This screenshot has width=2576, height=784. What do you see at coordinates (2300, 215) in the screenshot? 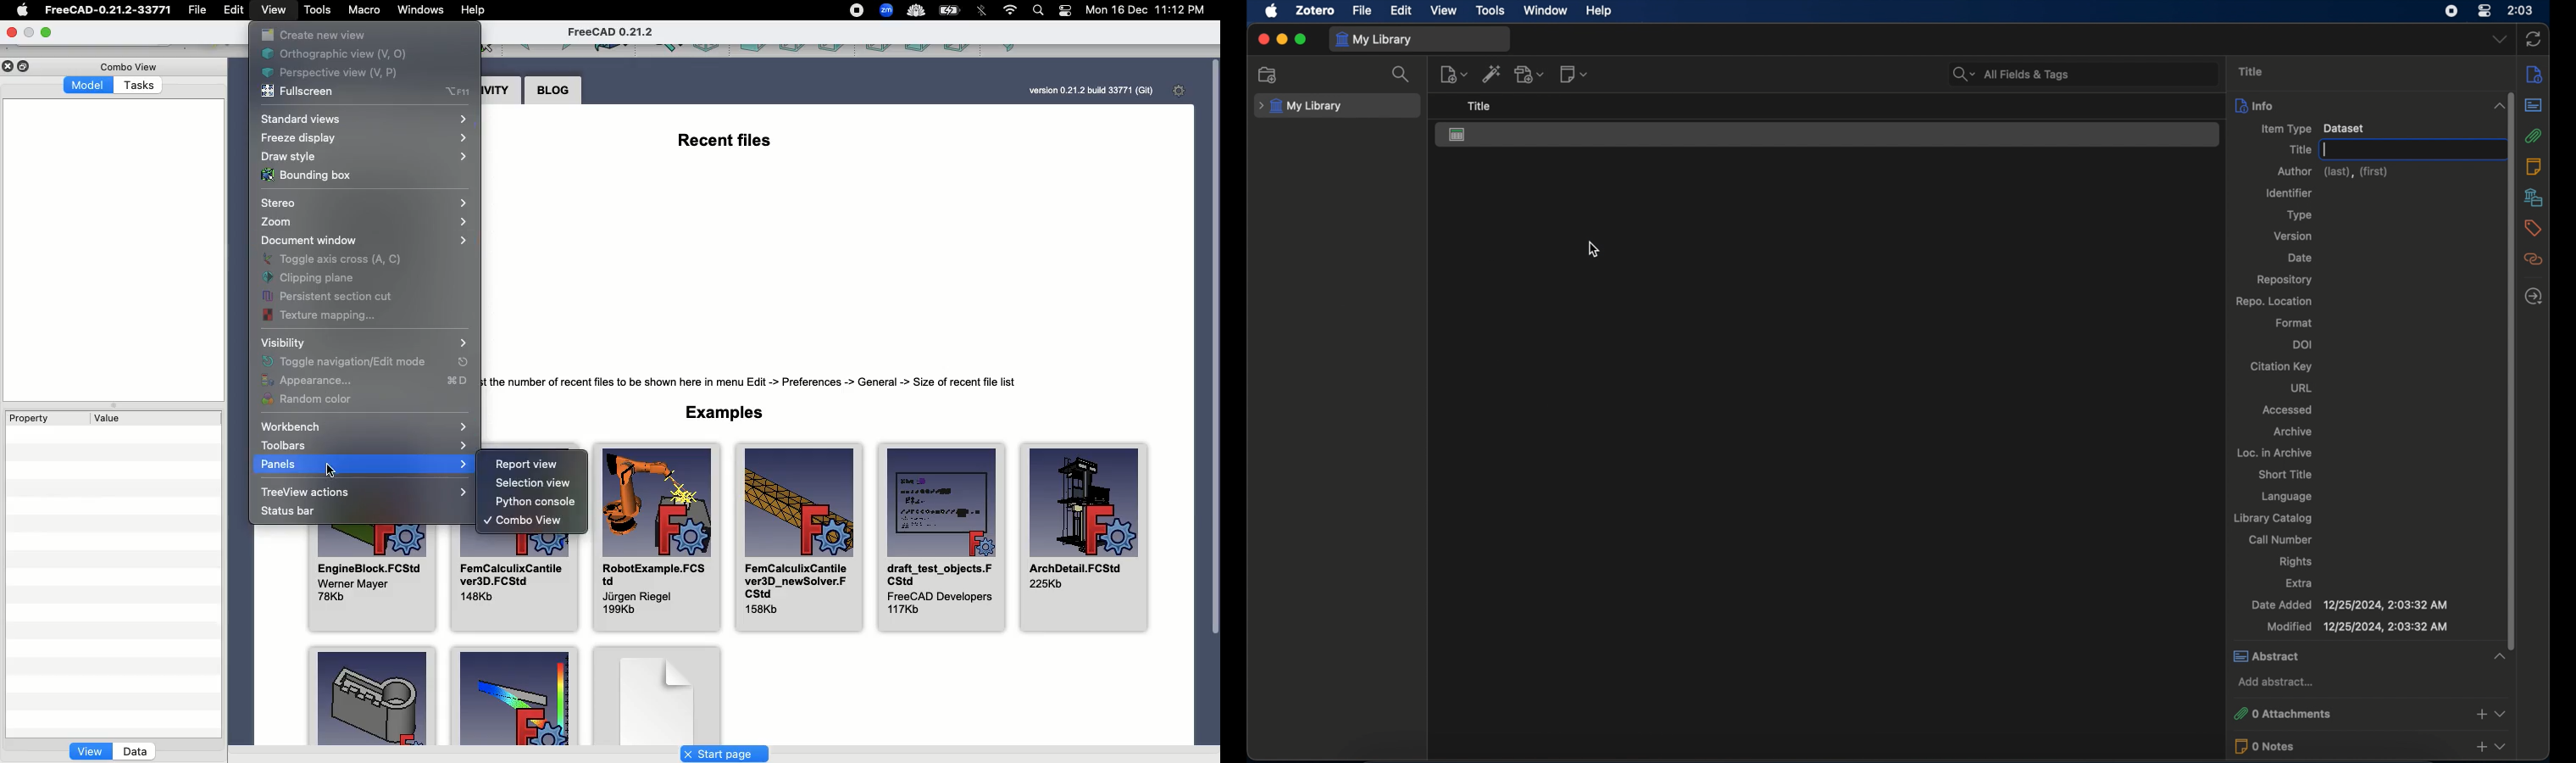
I see `type` at bounding box center [2300, 215].